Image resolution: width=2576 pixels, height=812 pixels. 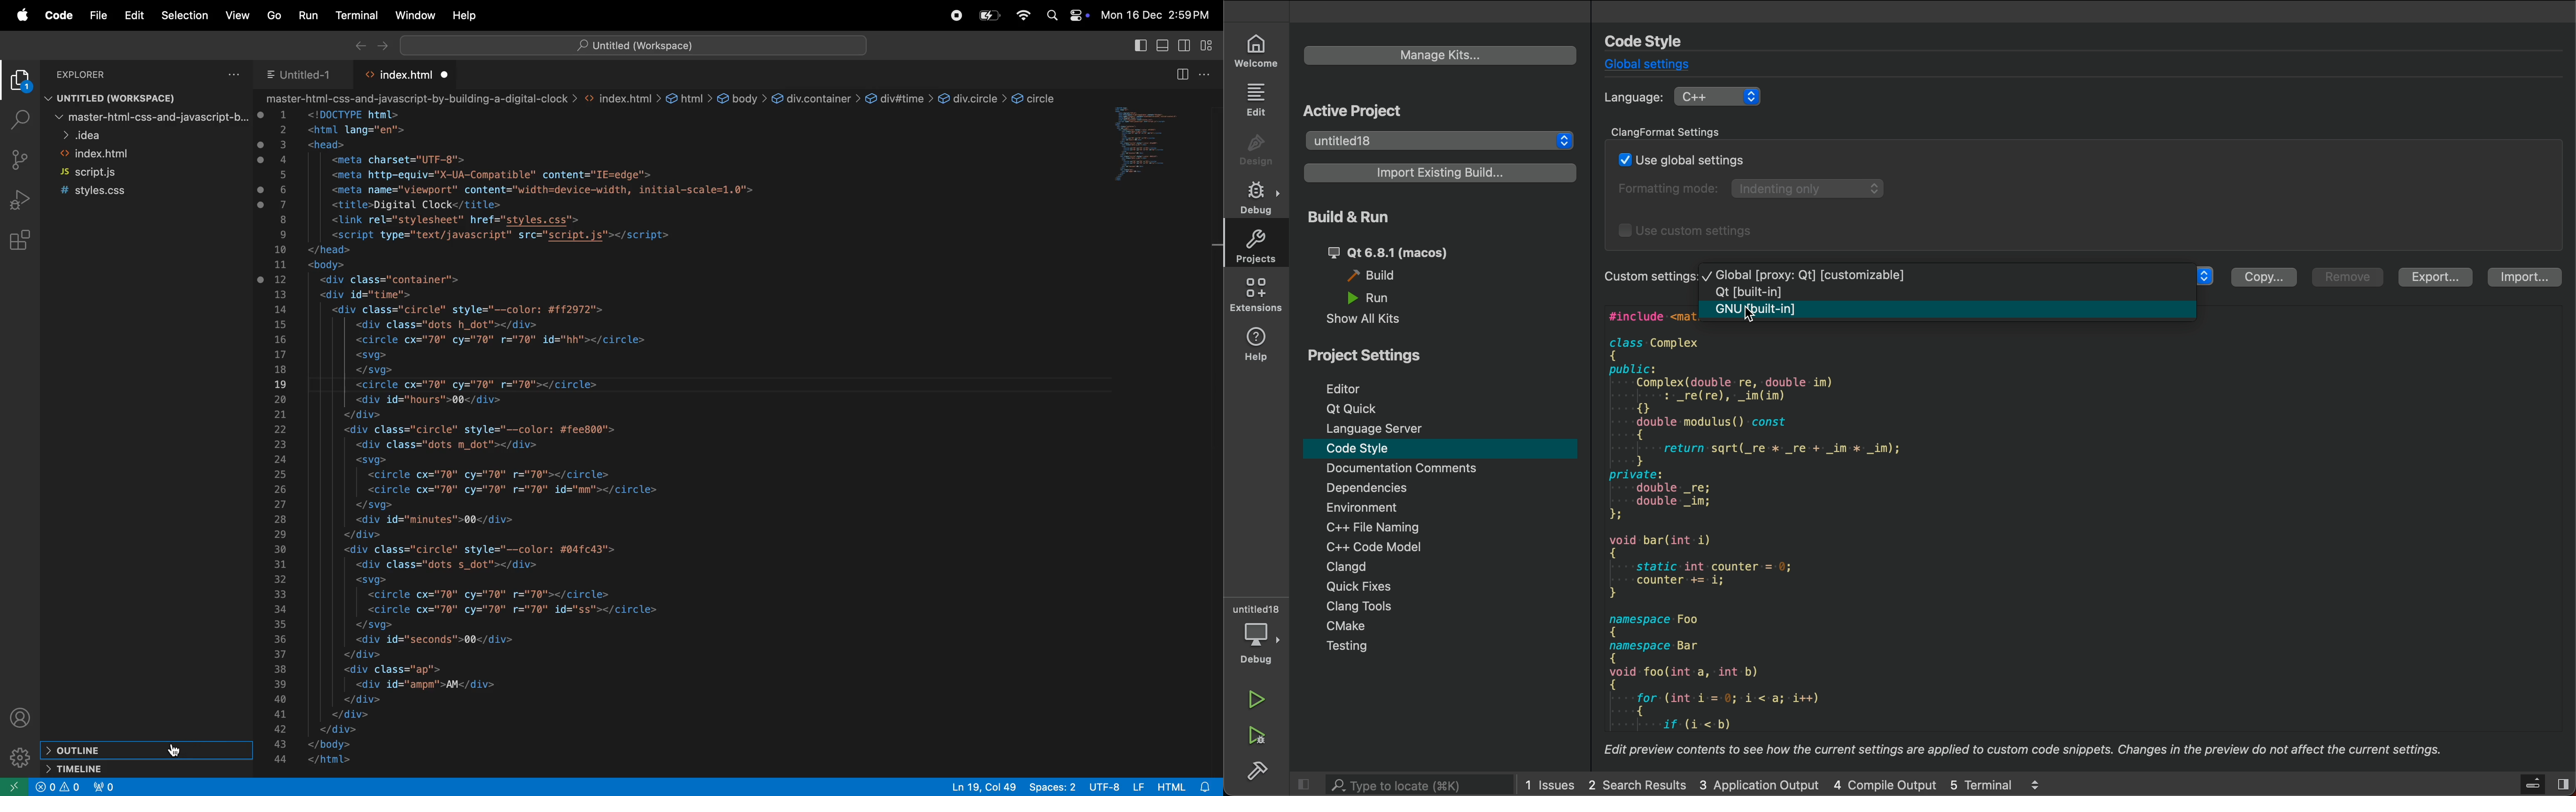 I want to click on battery, so click(x=988, y=15).